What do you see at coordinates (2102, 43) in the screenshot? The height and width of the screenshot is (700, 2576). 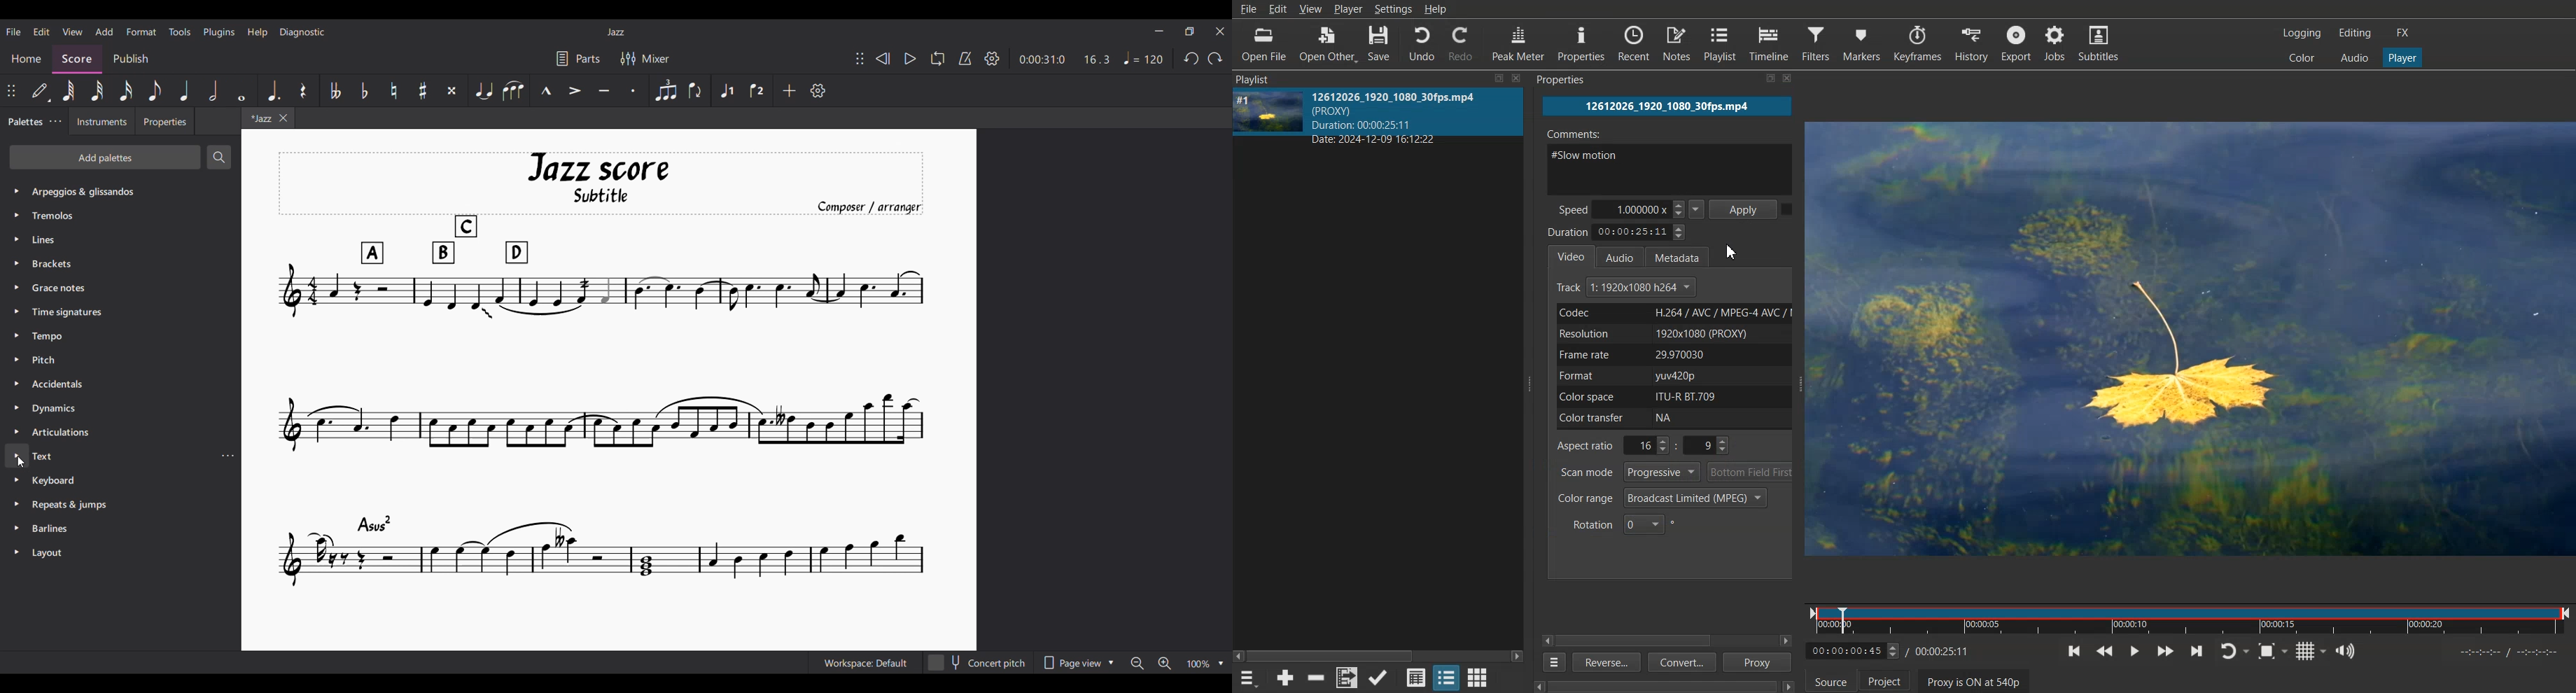 I see `Subtitle` at bounding box center [2102, 43].